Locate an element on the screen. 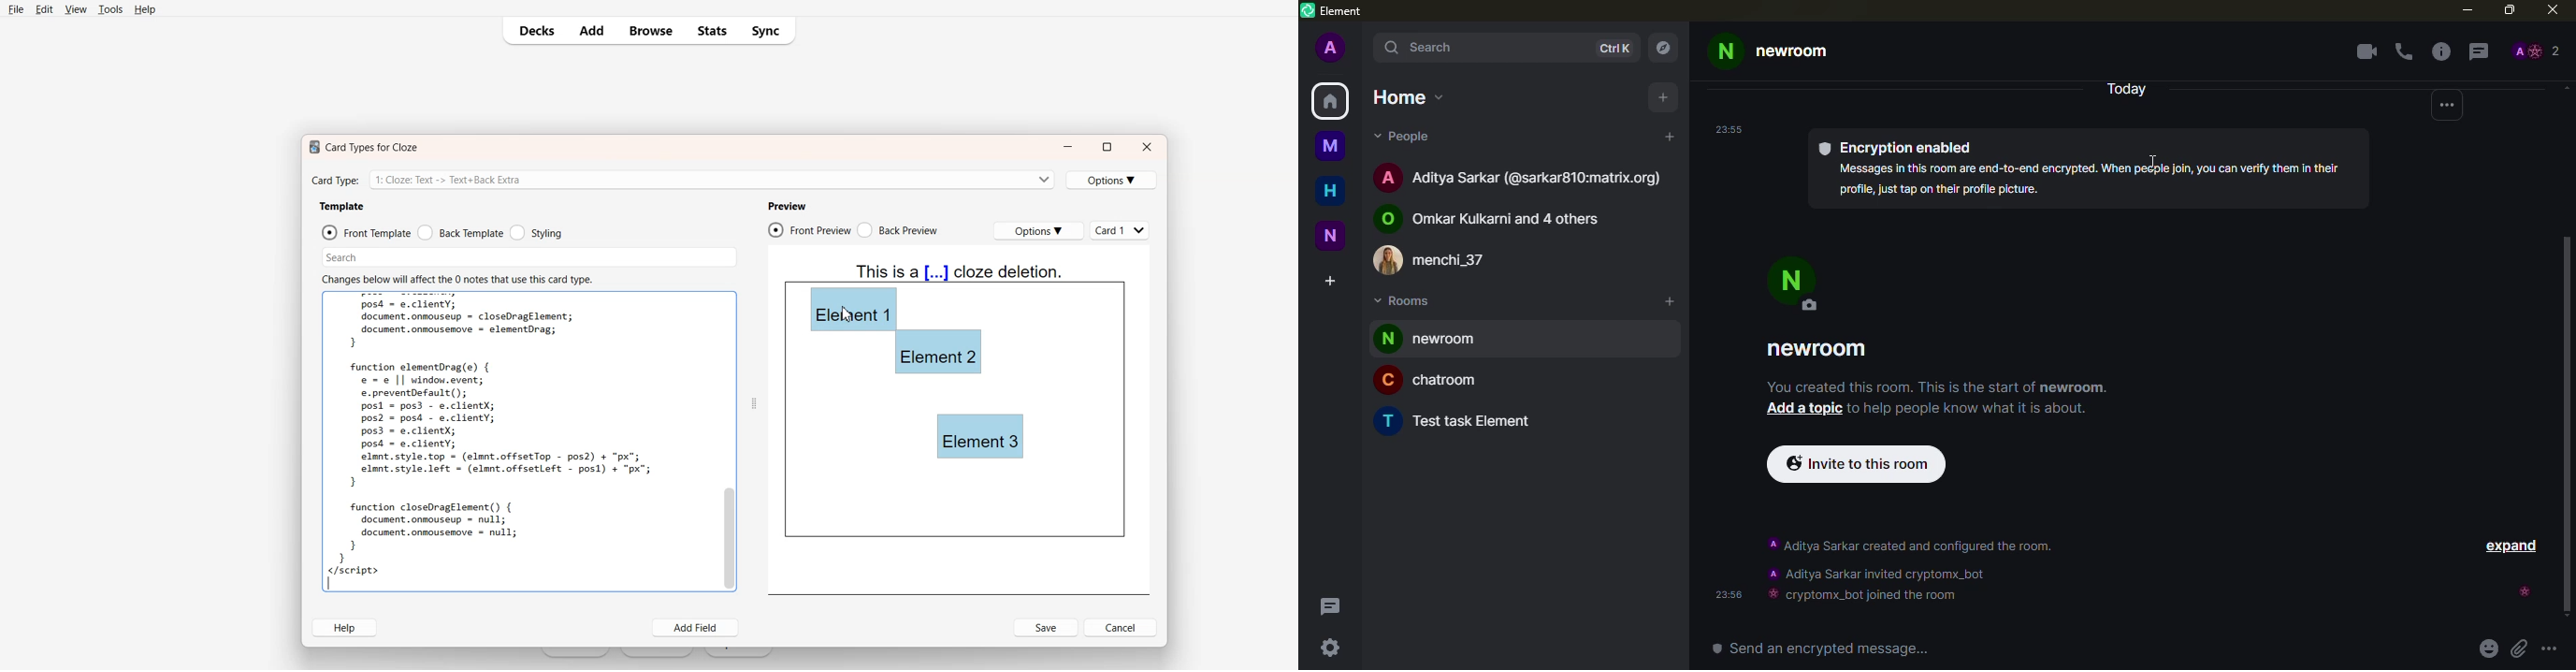 Image resolution: width=2576 pixels, height=672 pixels. Messages in this room are end-to-end encrypted. When pecple join, you can verify them in theirprofile, just tap on their profile picture. is located at coordinates (2091, 181).